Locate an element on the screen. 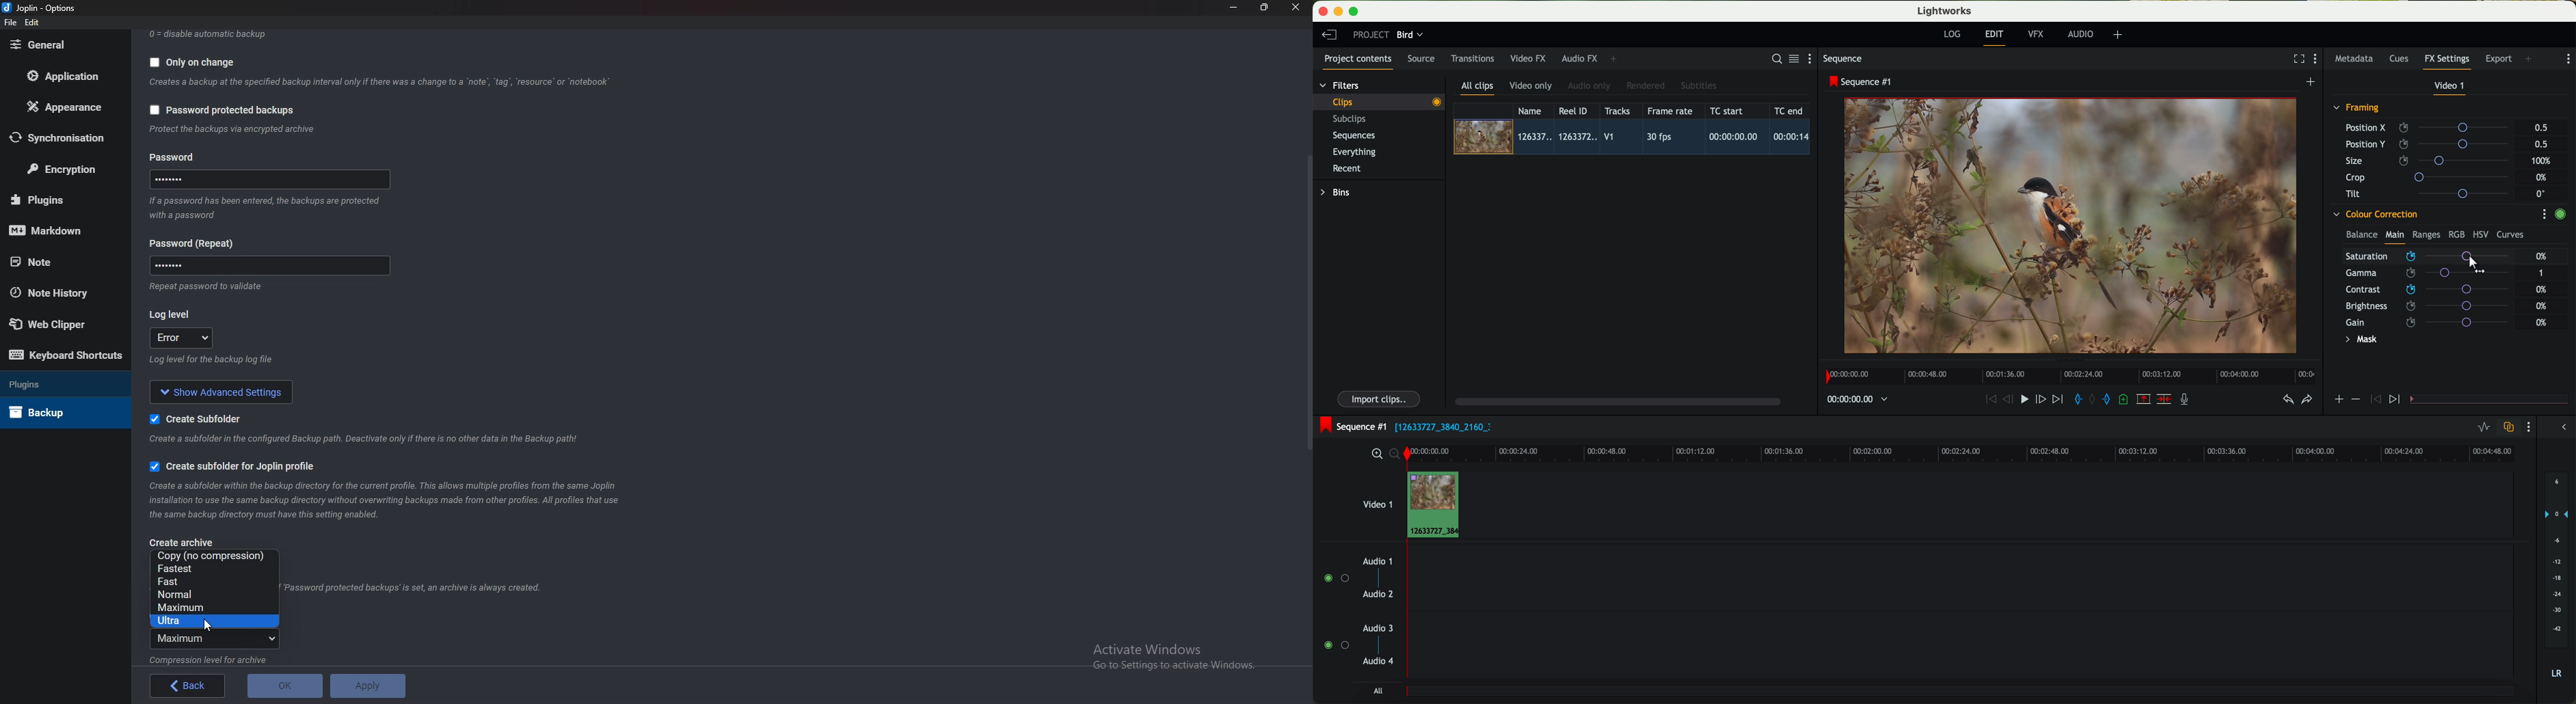  Application is located at coordinates (65, 75).